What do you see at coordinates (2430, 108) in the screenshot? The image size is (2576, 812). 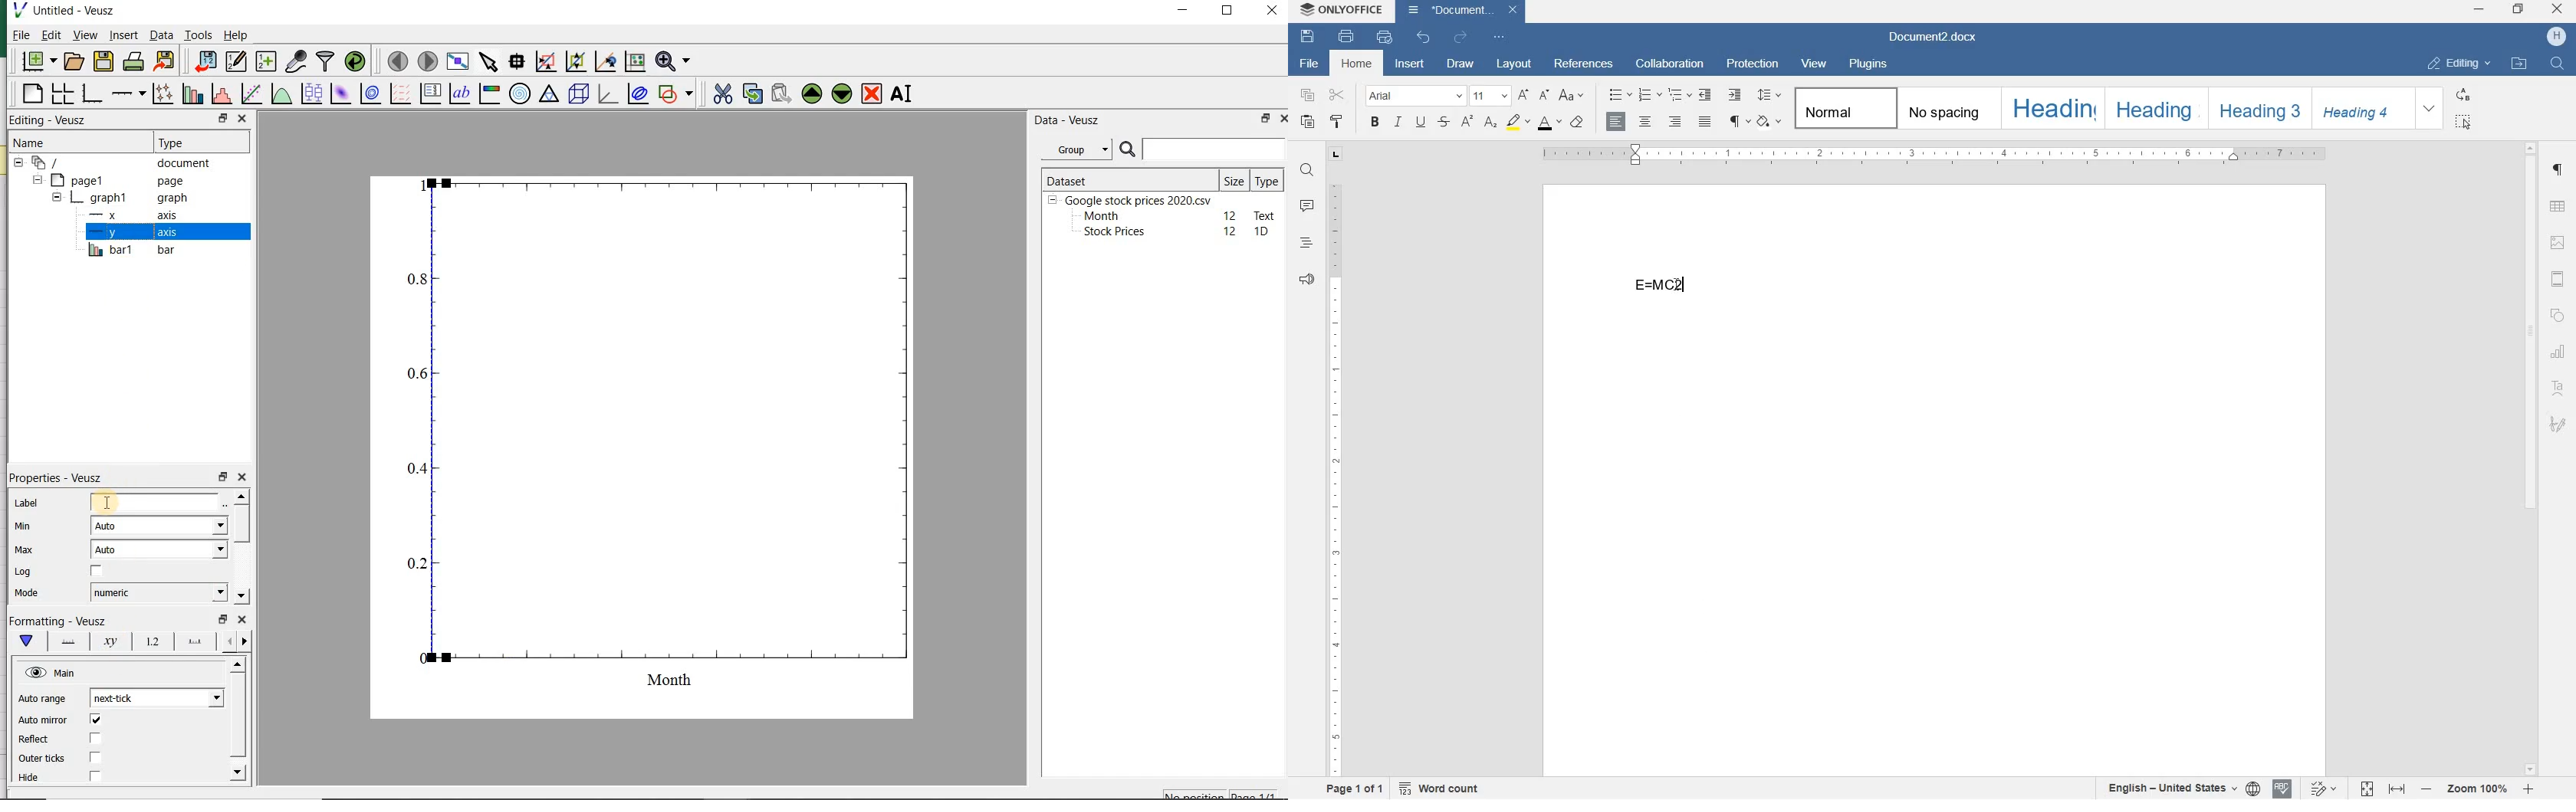 I see `expand formatting style` at bounding box center [2430, 108].